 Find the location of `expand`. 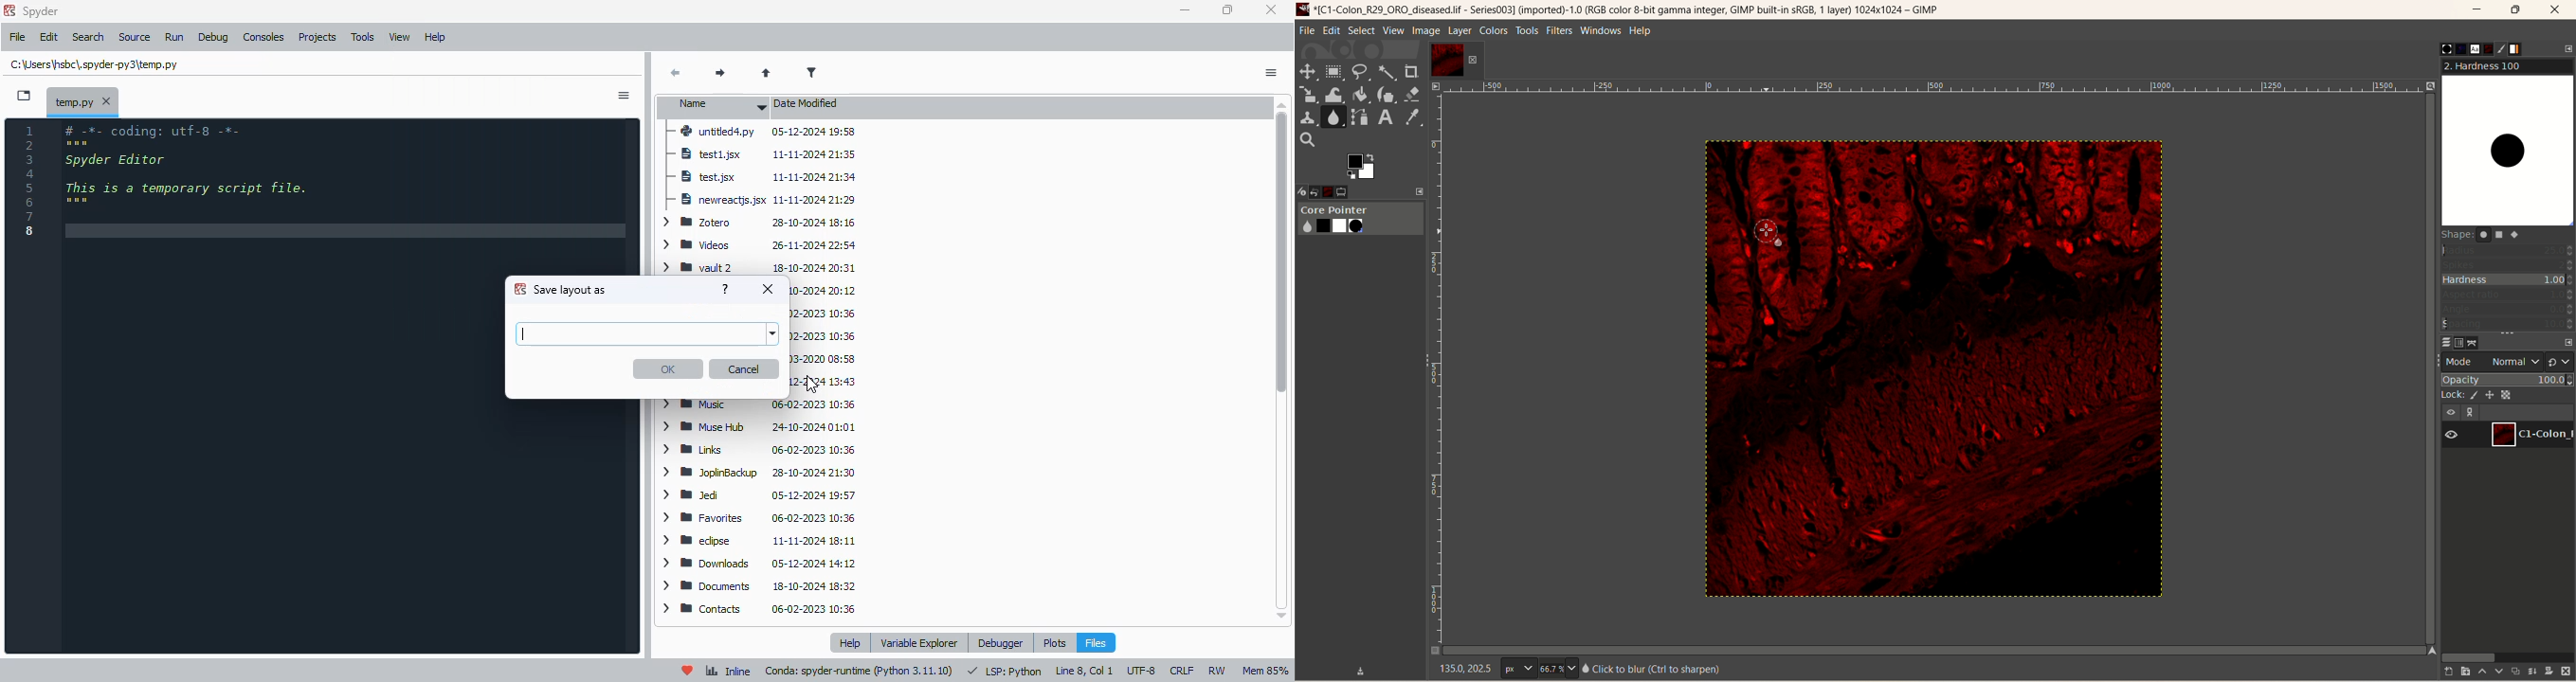

expand is located at coordinates (1420, 191).